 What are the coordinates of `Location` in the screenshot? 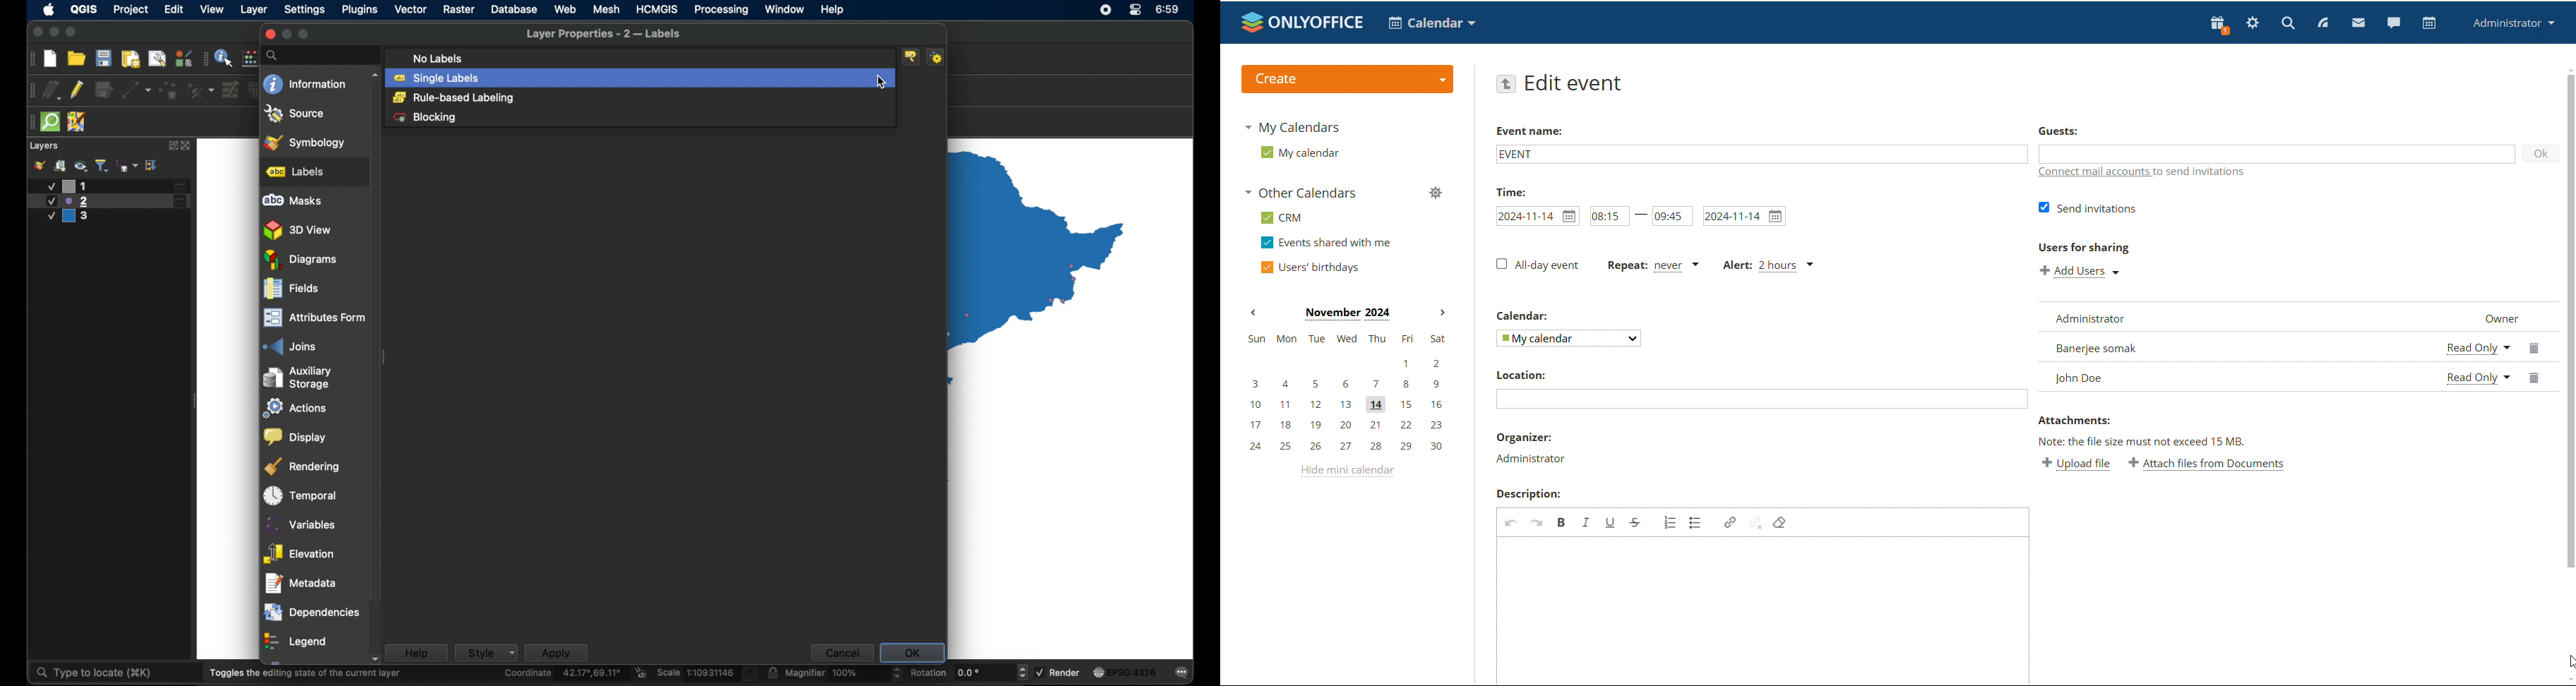 It's located at (1525, 374).